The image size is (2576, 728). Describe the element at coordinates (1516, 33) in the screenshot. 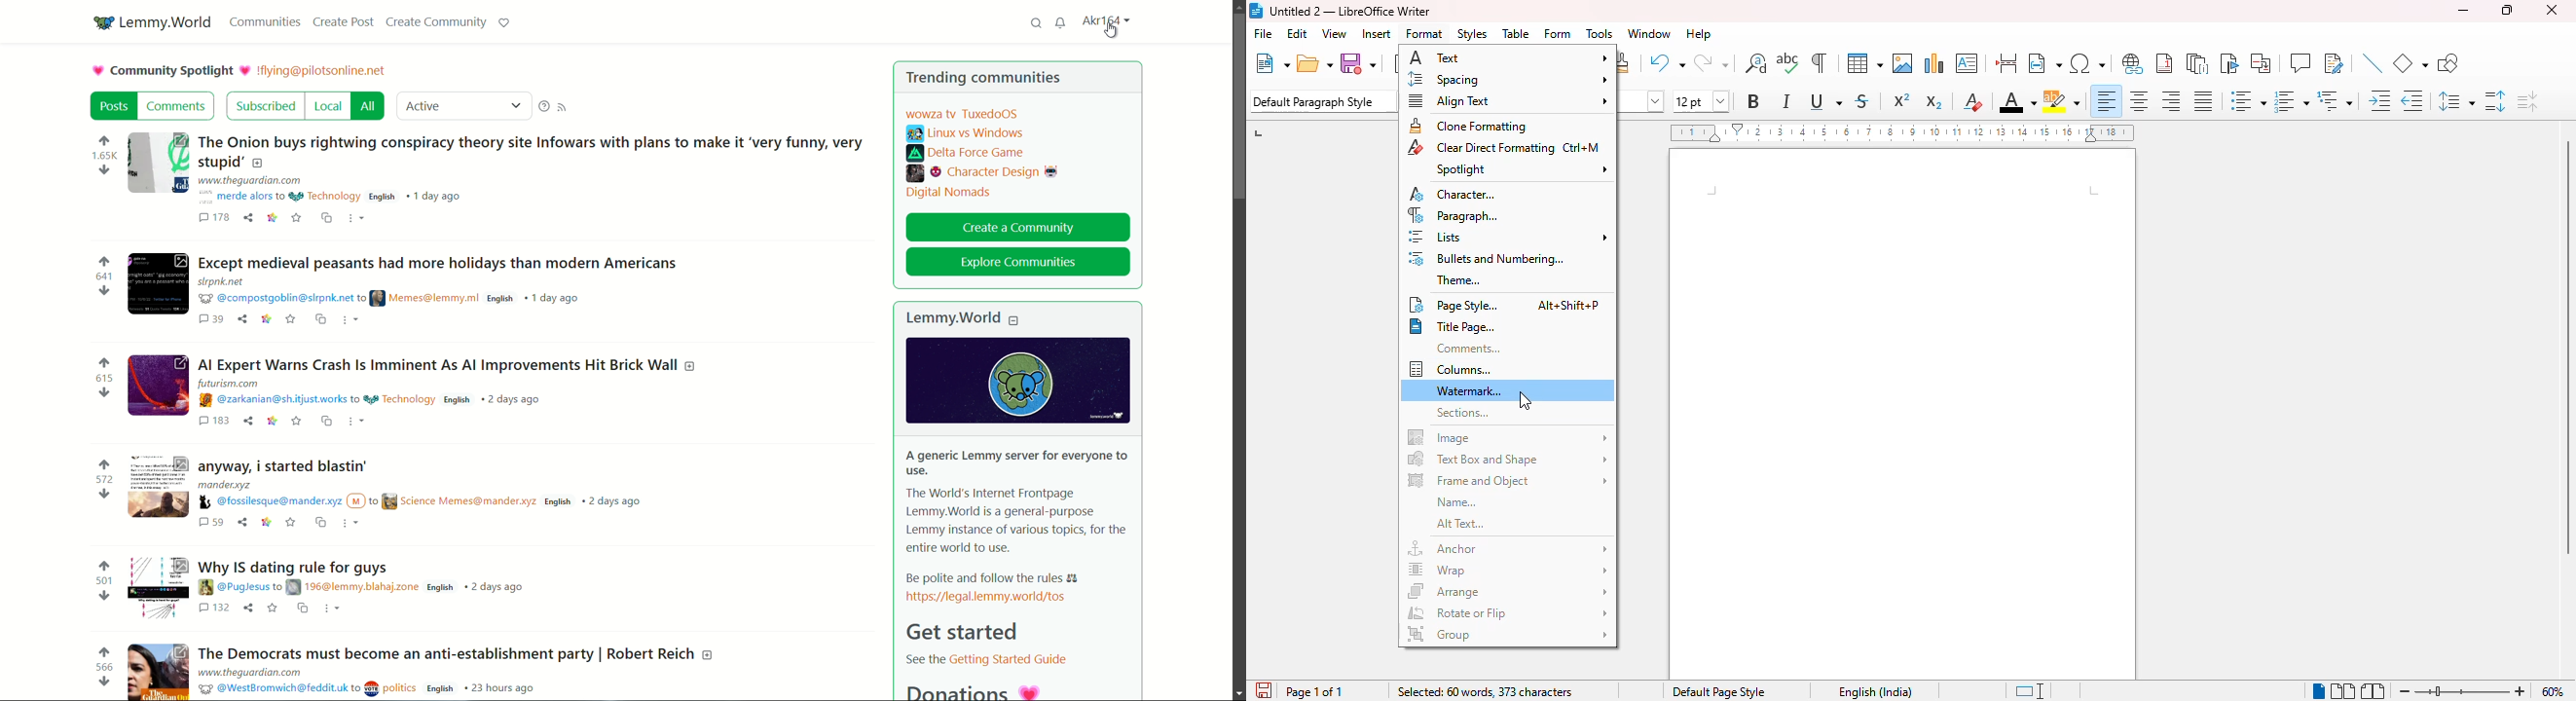

I see `table` at that location.